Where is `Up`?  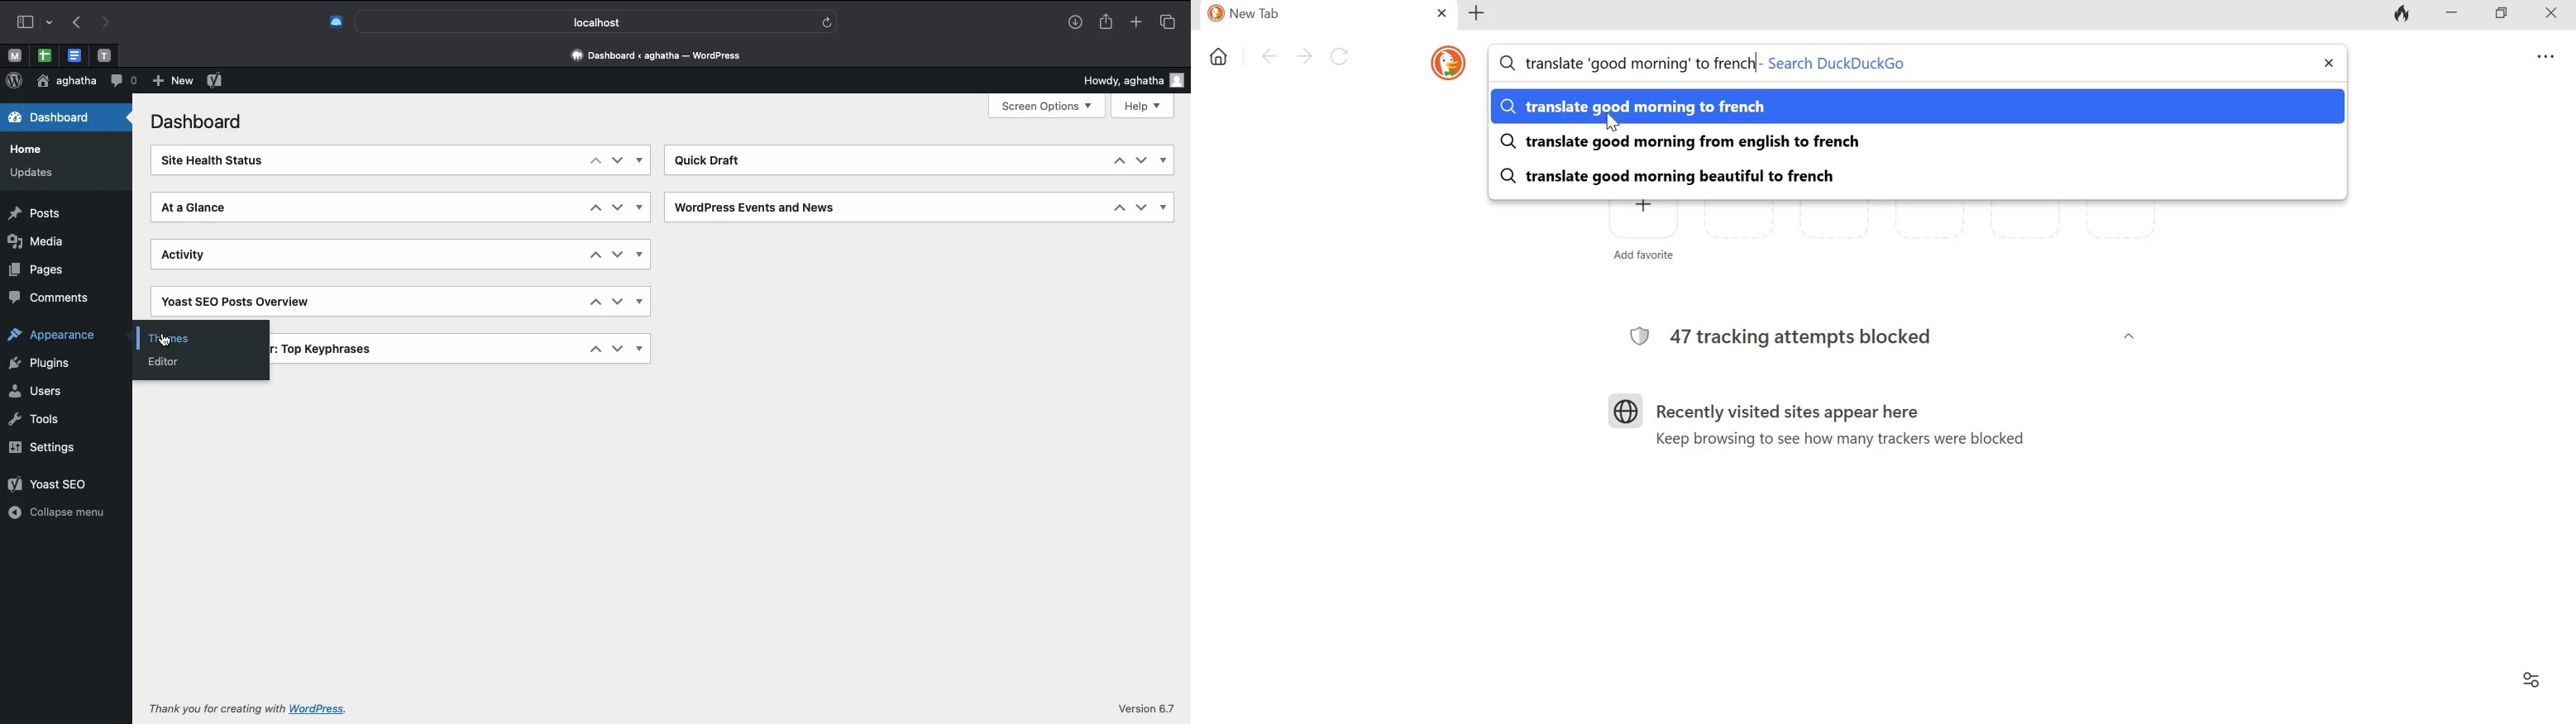 Up is located at coordinates (595, 207).